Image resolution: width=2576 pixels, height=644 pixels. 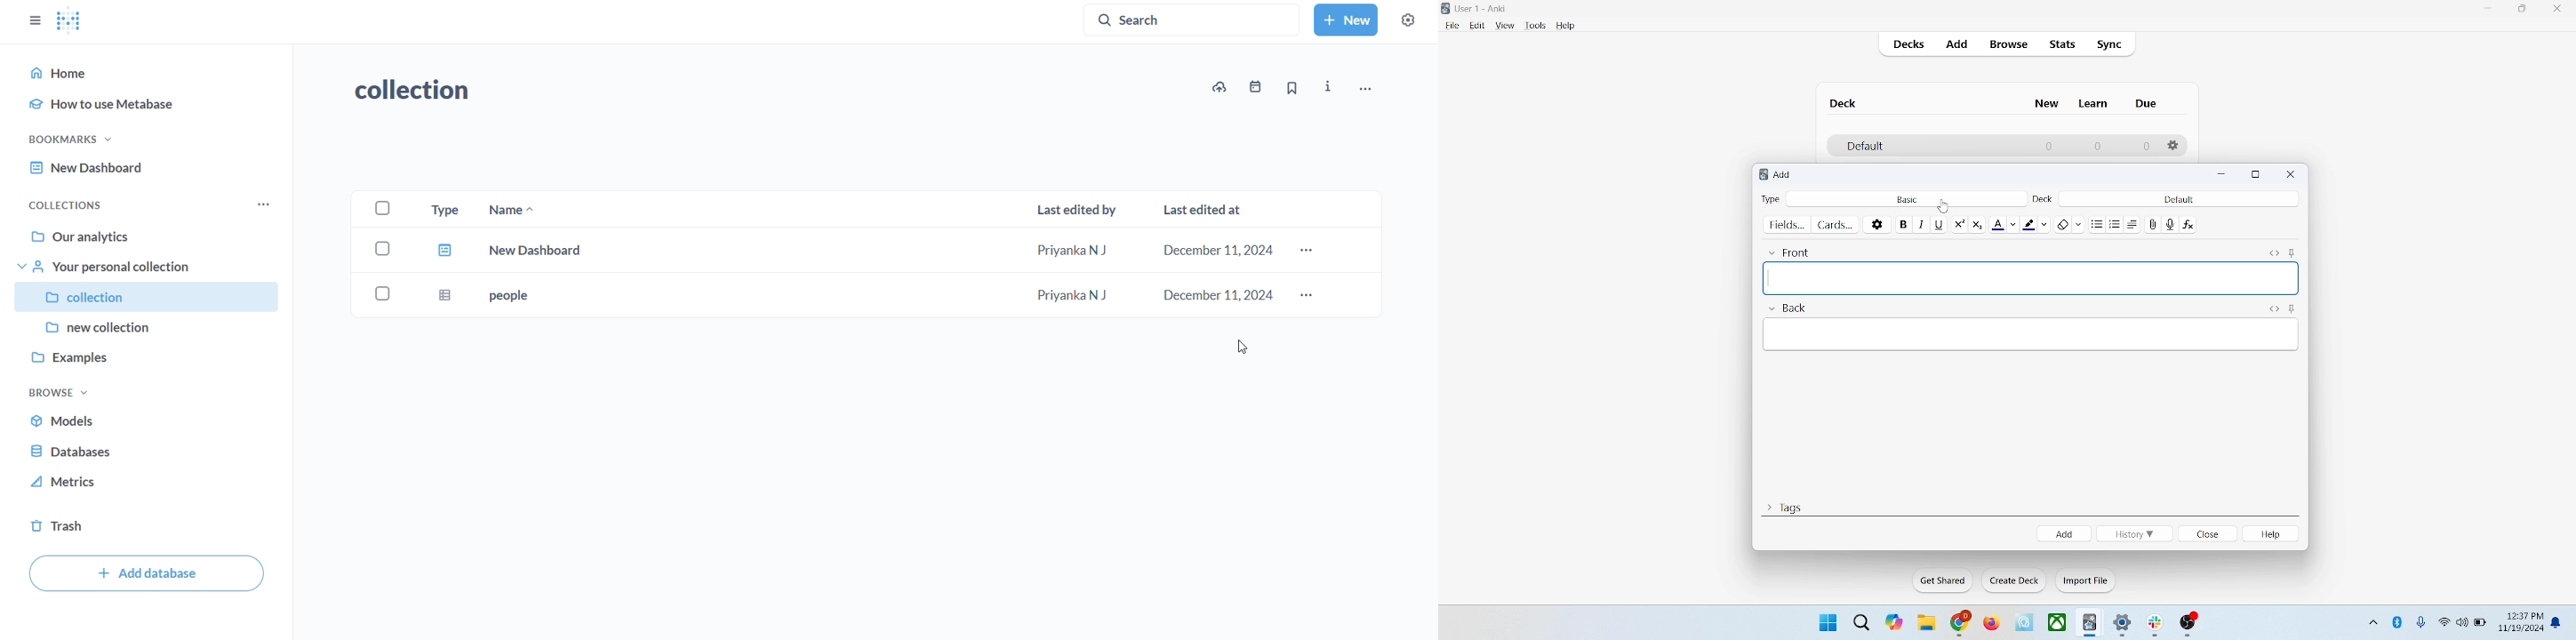 I want to click on blank space, so click(x=2032, y=335).